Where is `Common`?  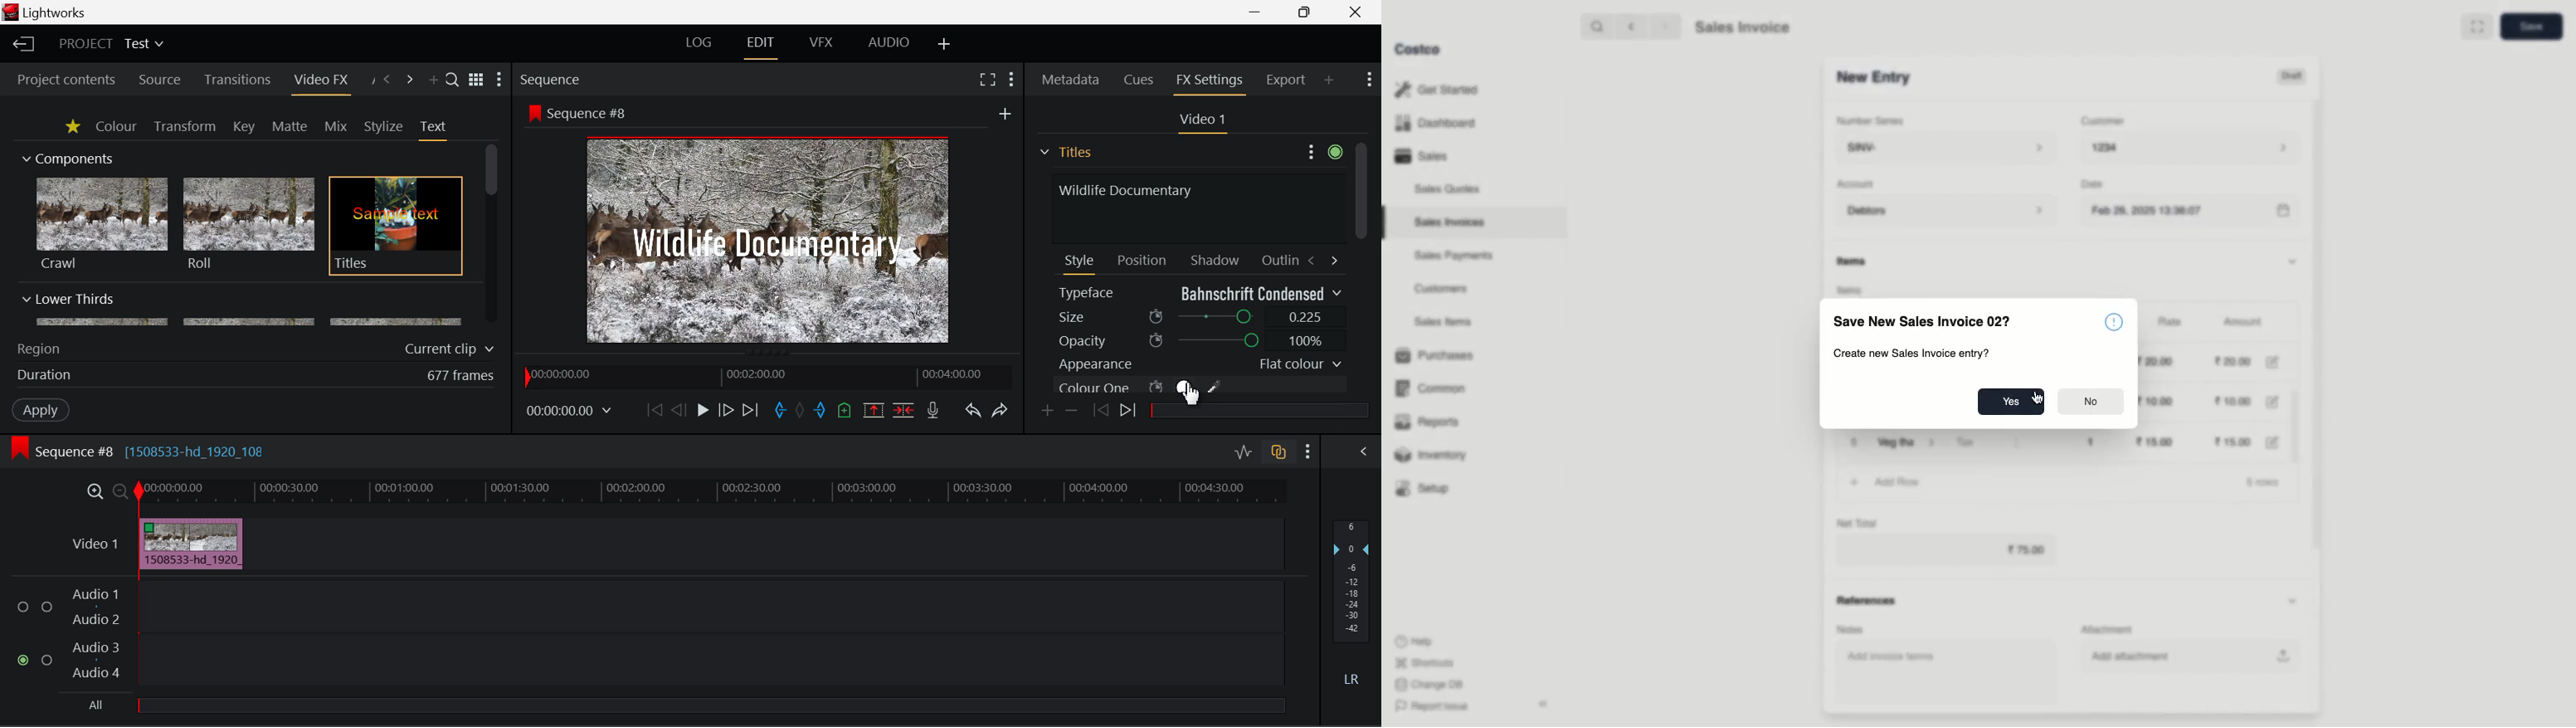
Common is located at coordinates (1438, 388).